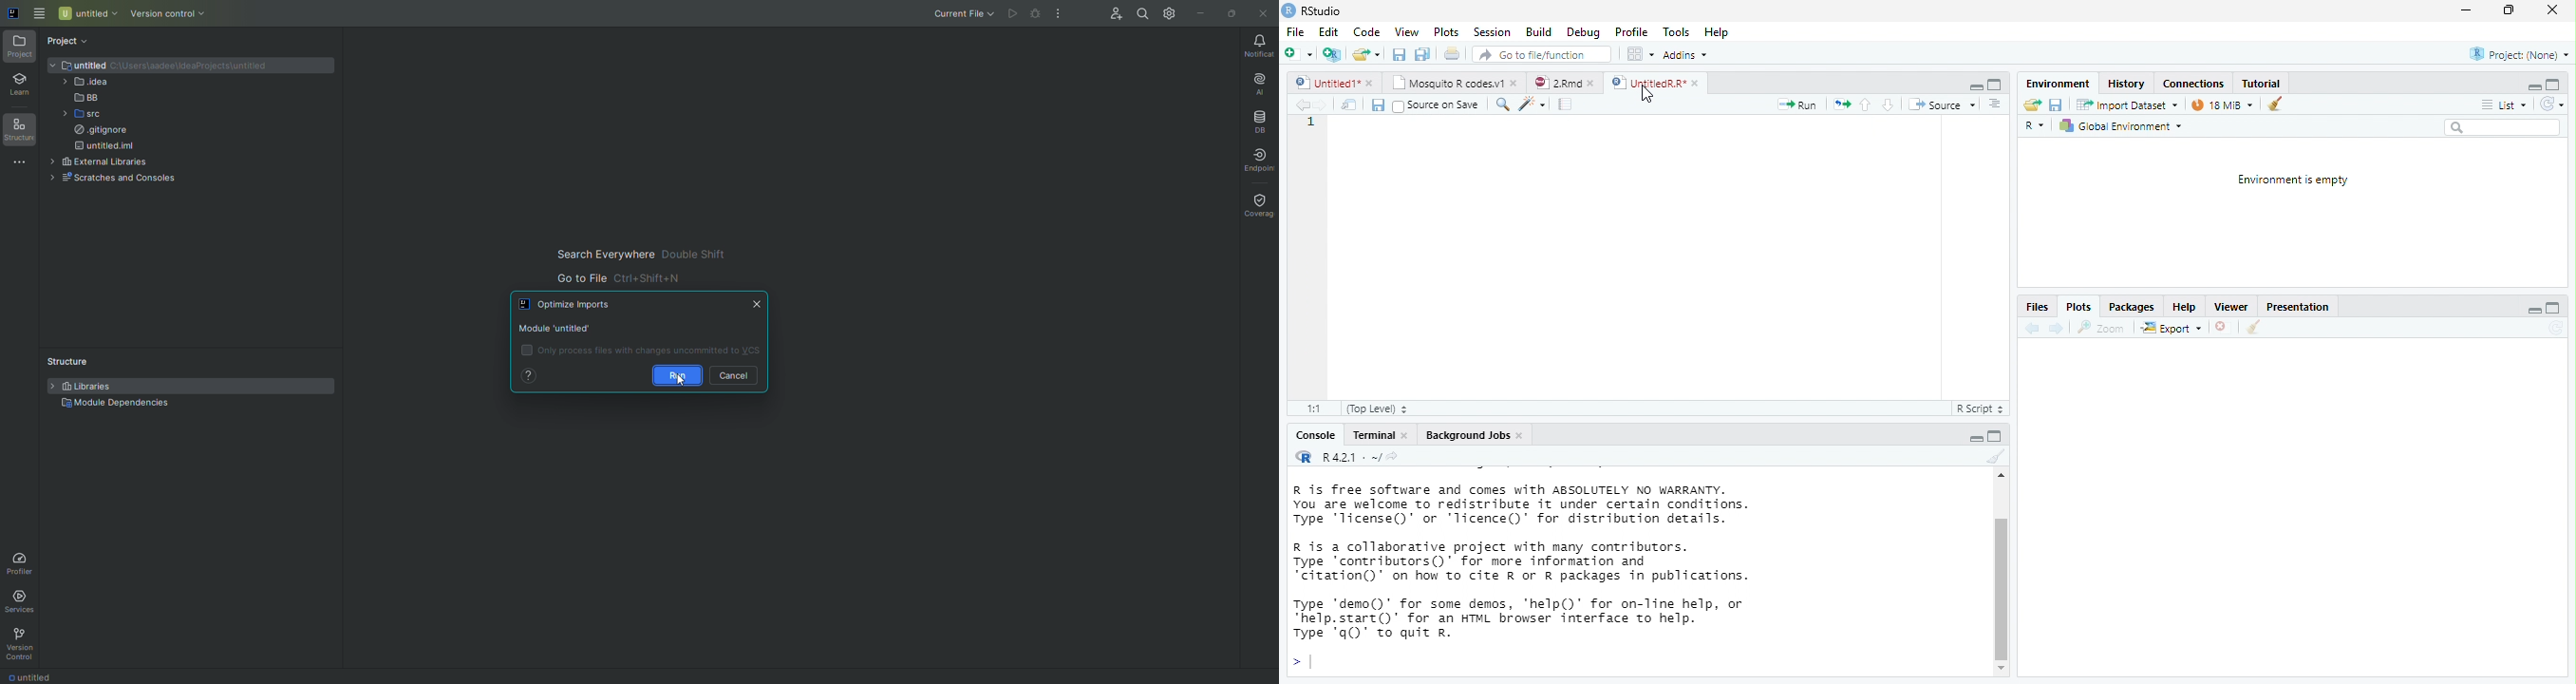 The height and width of the screenshot is (700, 2576). Describe the element at coordinates (1533, 104) in the screenshot. I see `code tool` at that location.